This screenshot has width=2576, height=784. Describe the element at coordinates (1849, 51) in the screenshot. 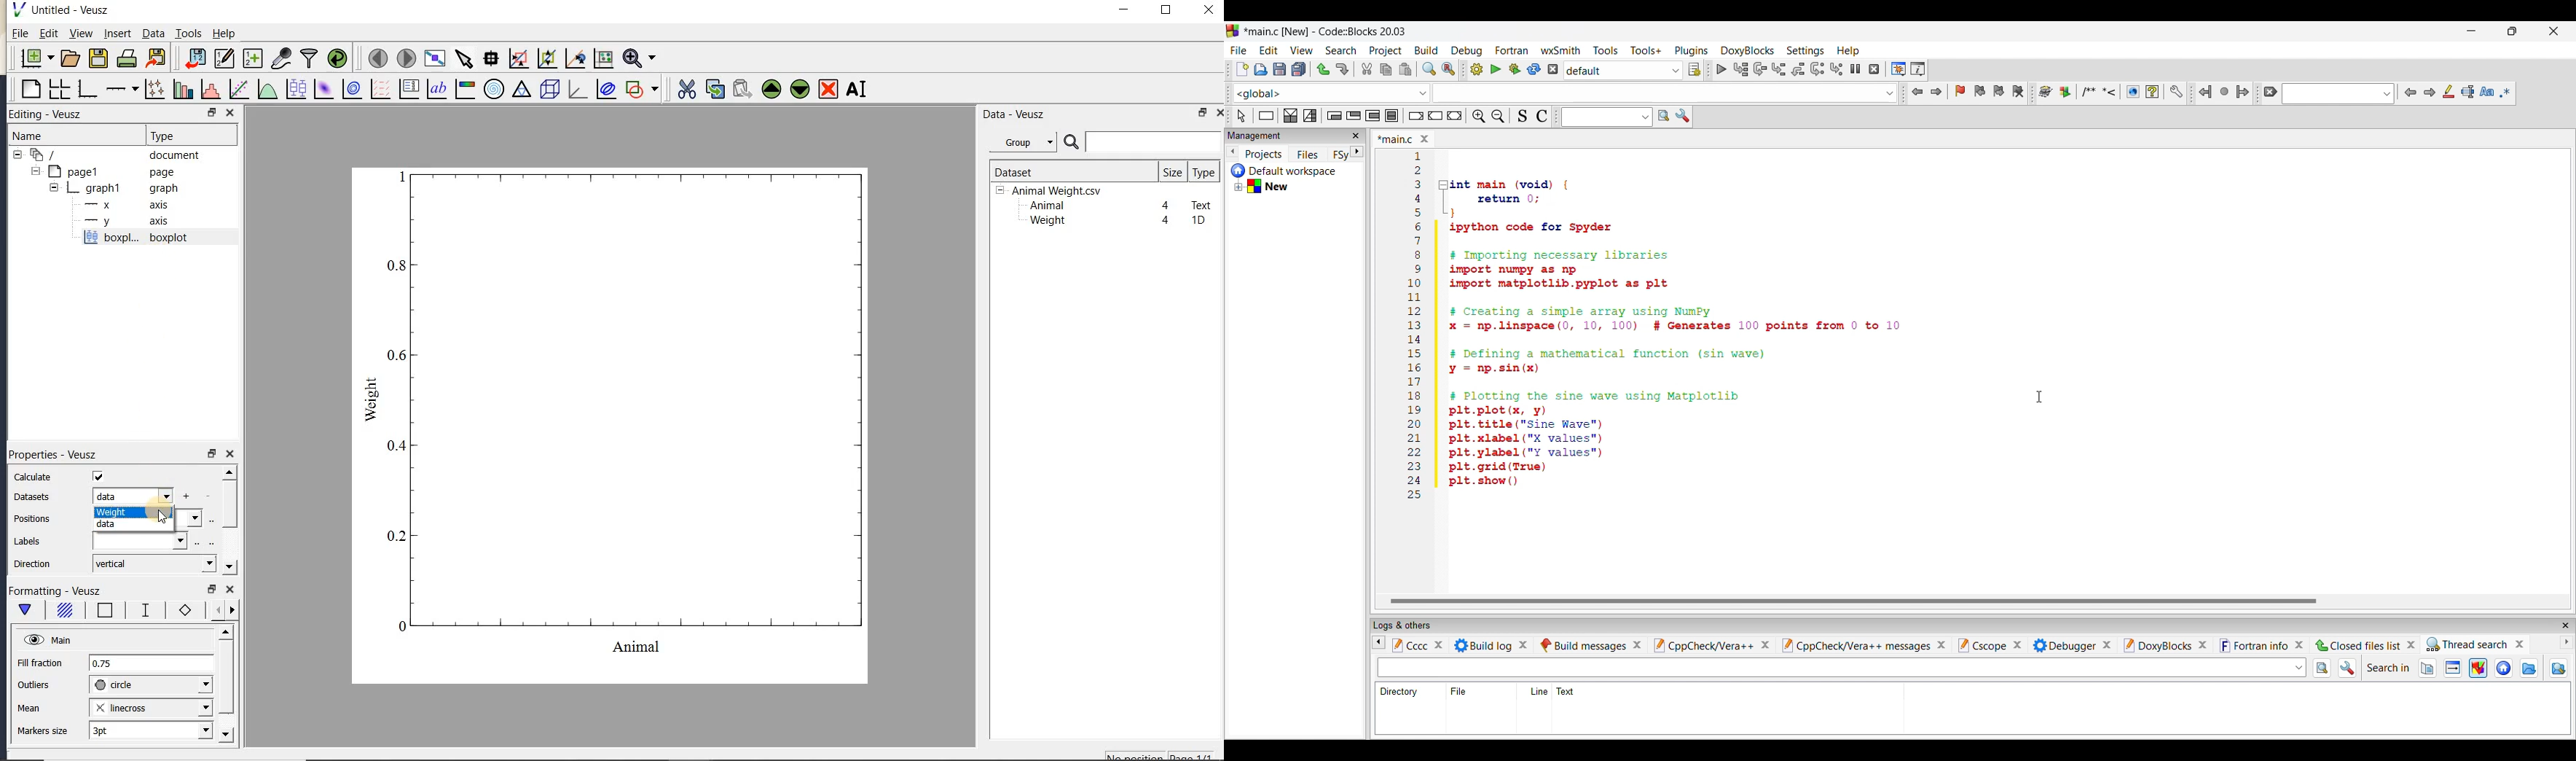

I see `Help menu` at that location.